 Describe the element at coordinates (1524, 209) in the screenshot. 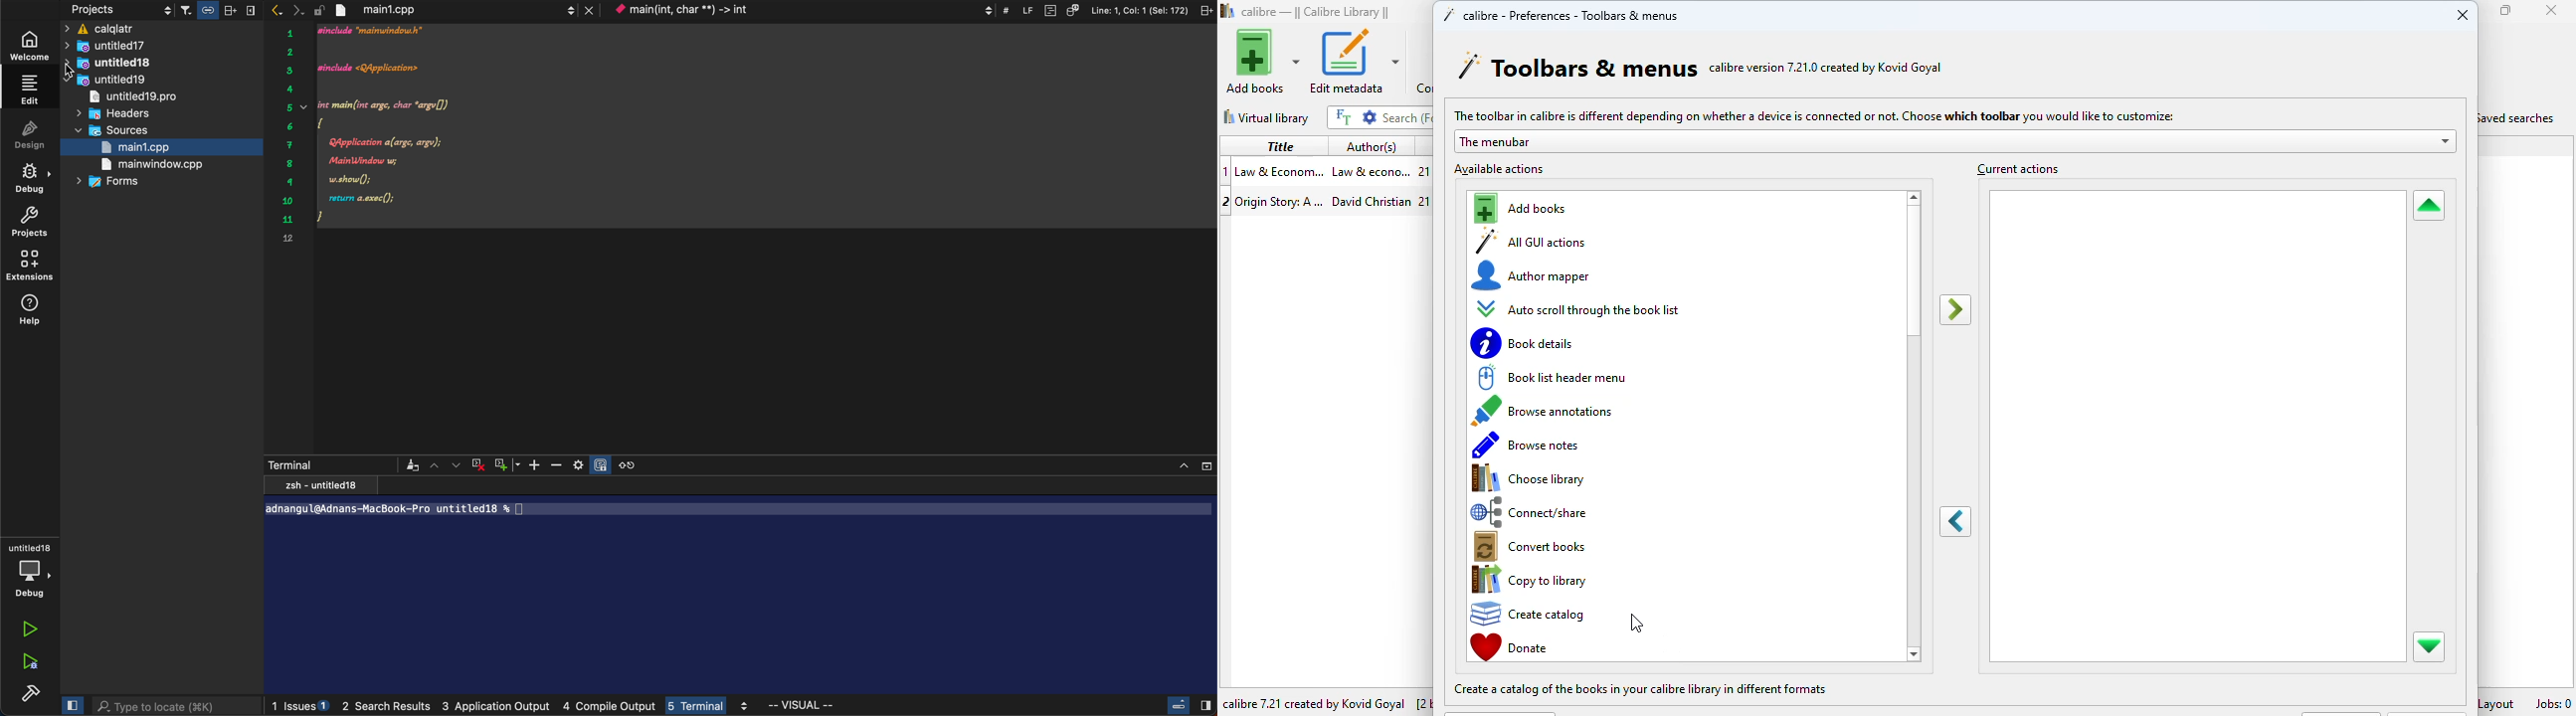

I see `add books` at that location.